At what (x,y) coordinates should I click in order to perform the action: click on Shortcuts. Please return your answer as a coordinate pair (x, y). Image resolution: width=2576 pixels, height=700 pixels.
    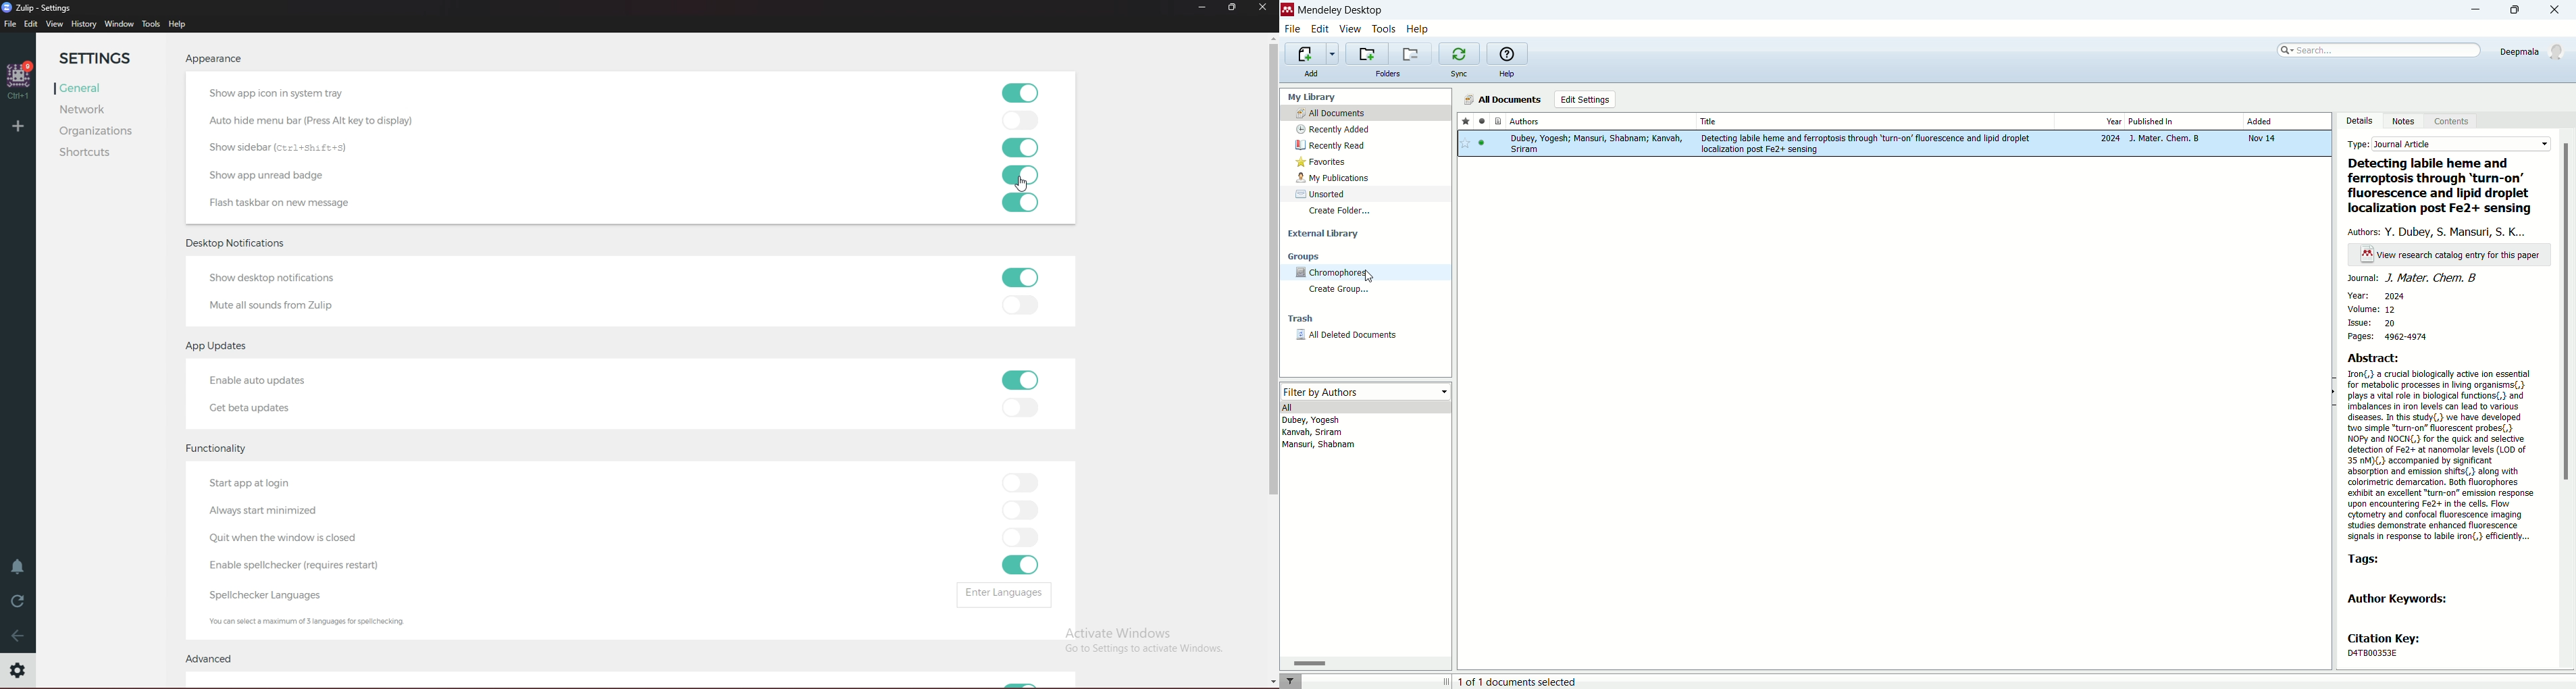
    Looking at the image, I should click on (101, 152).